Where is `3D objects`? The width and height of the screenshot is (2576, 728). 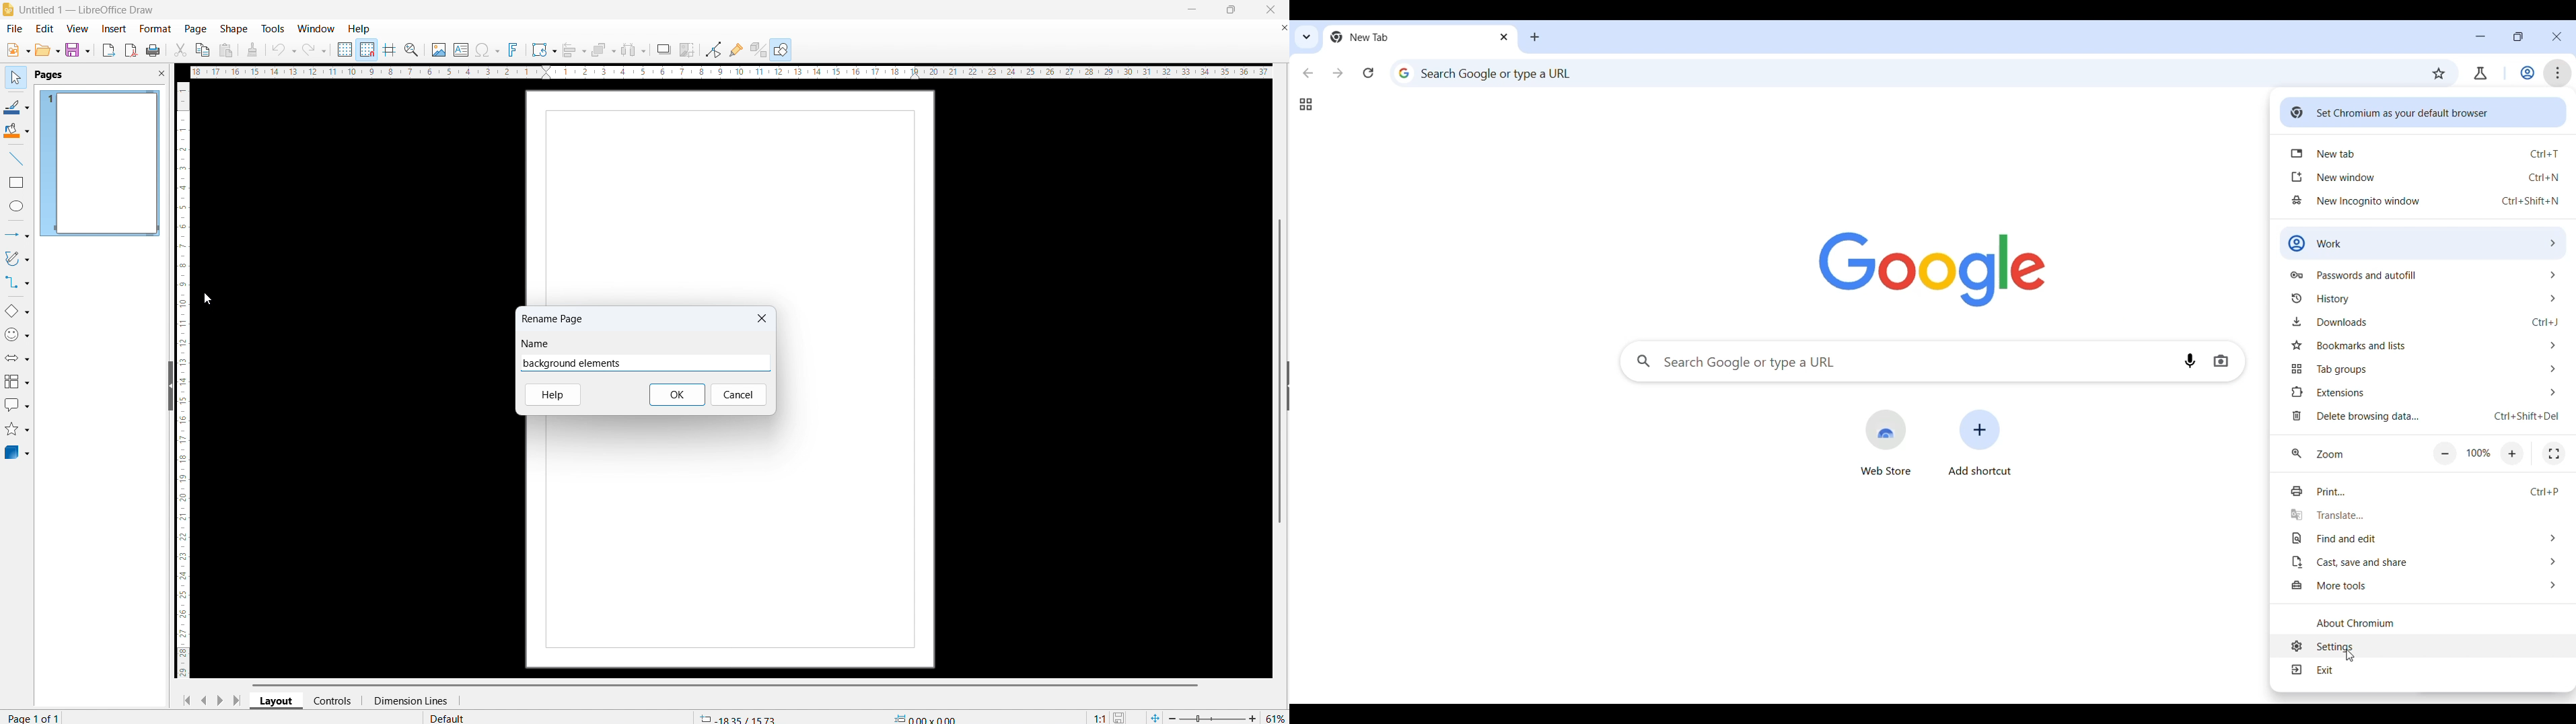
3D objects is located at coordinates (17, 452).